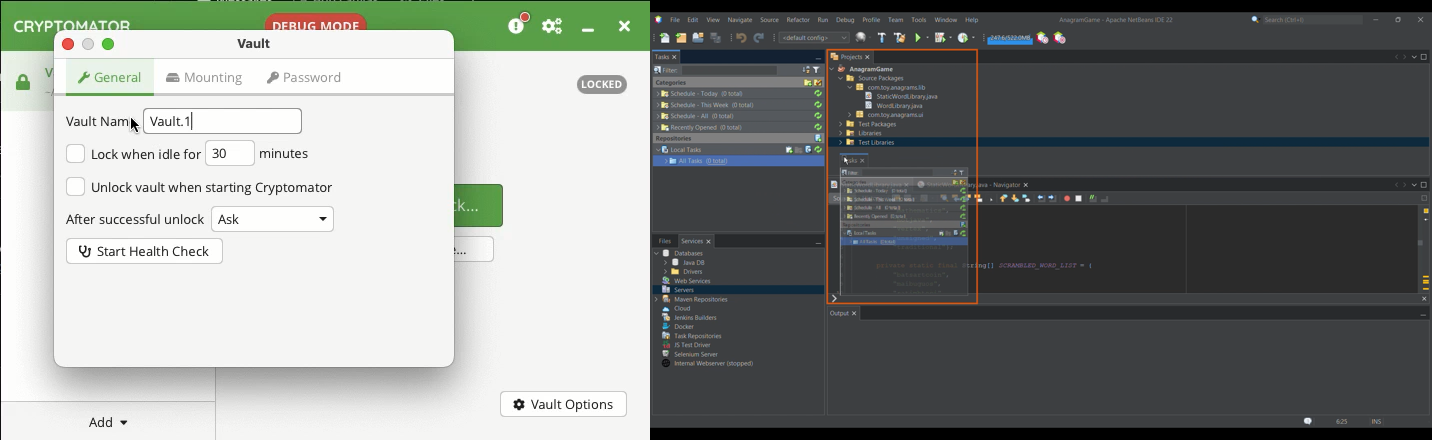 Image resolution: width=1456 pixels, height=448 pixels. I want to click on Add repository, so click(818, 139).